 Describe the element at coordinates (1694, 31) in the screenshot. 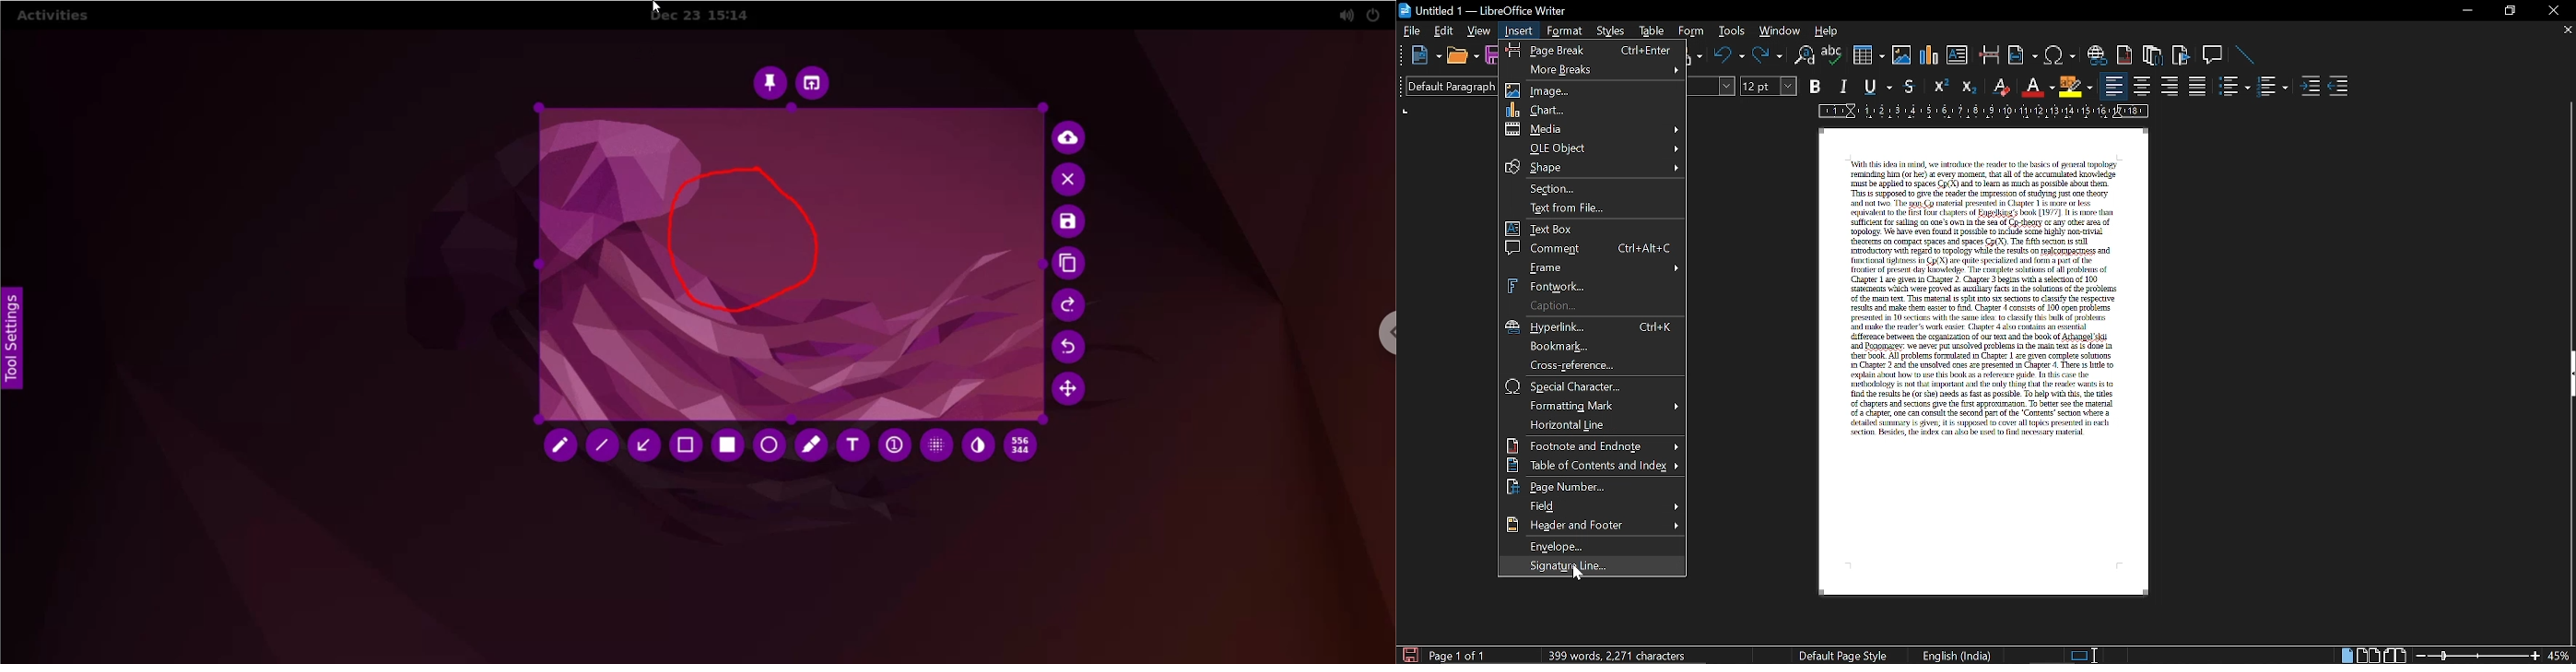

I see `form` at that location.